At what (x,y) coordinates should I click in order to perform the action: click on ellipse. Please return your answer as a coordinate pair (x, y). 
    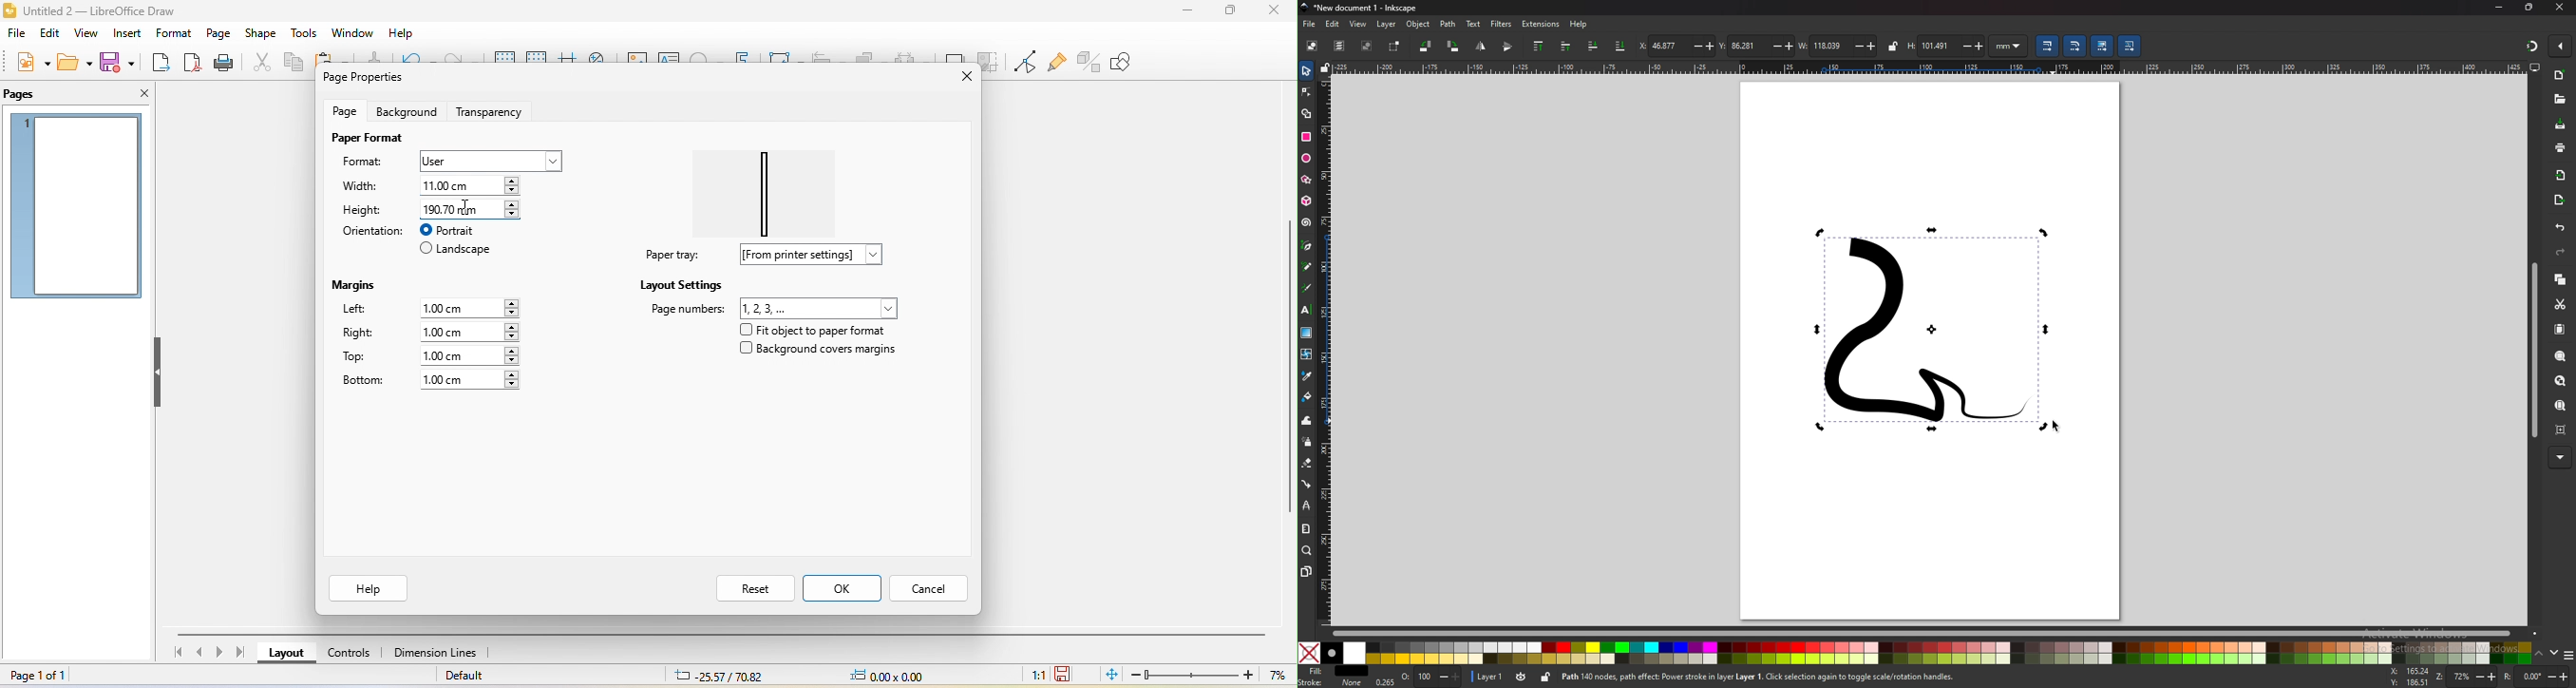
    Looking at the image, I should click on (1306, 159).